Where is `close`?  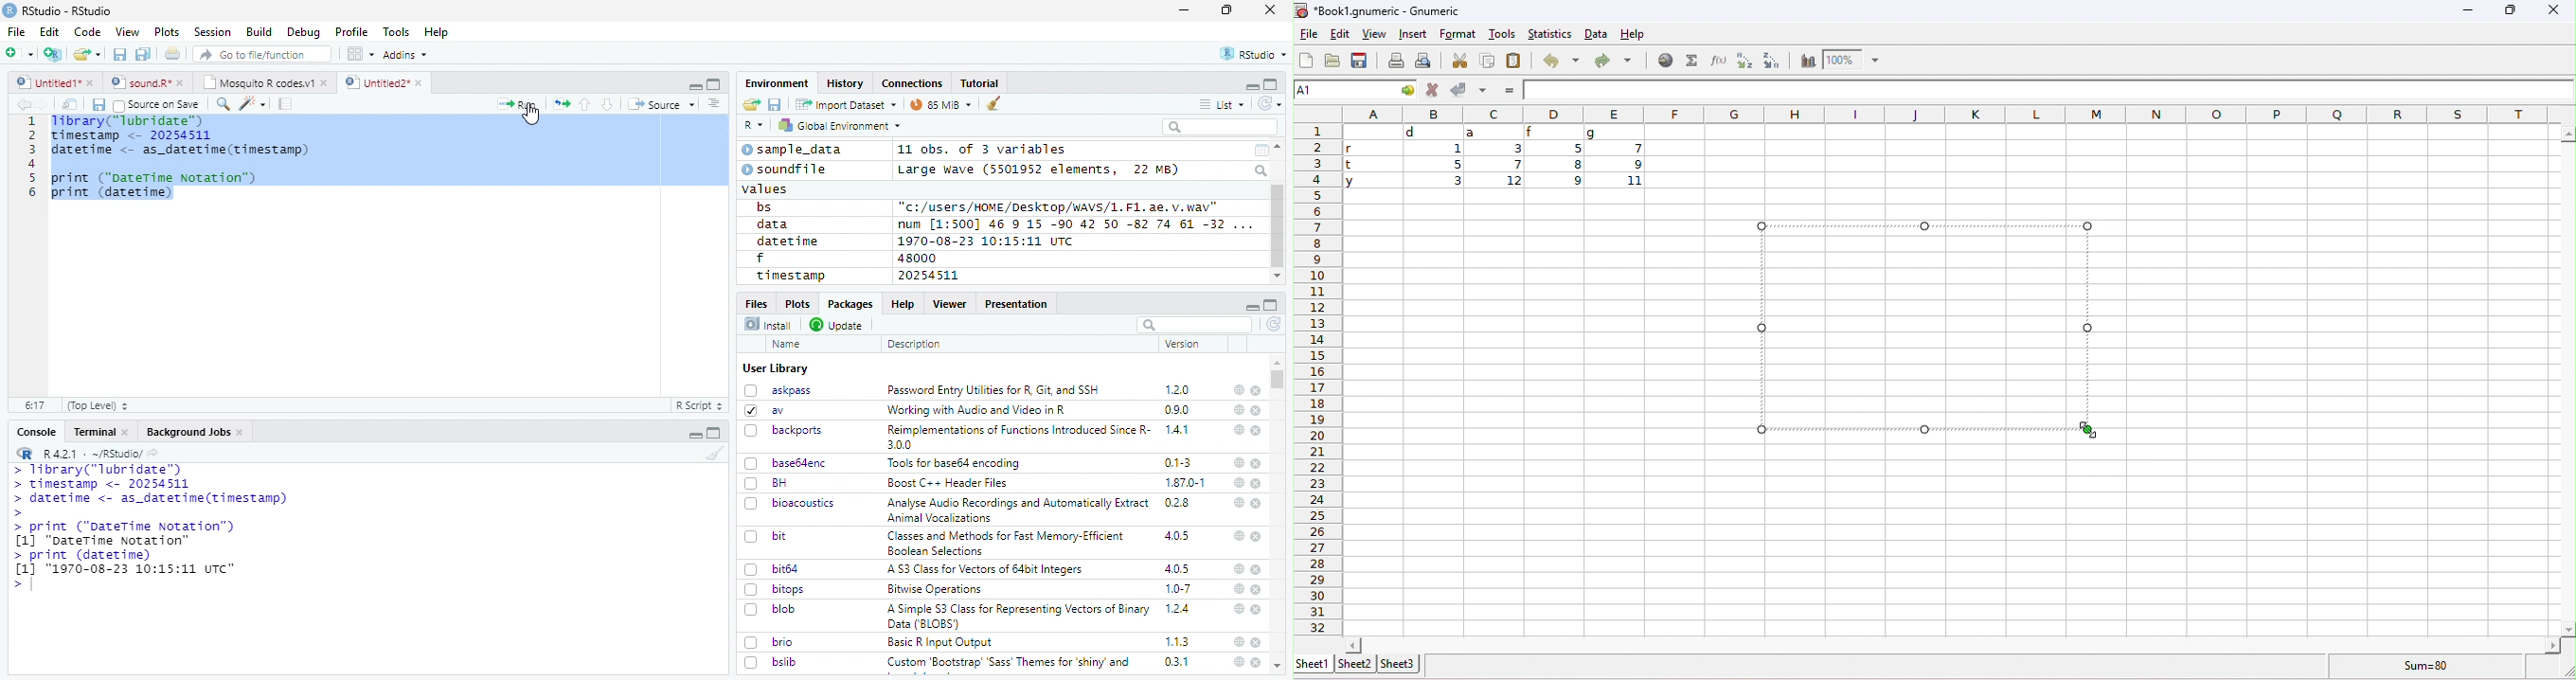 close is located at coordinates (1258, 570).